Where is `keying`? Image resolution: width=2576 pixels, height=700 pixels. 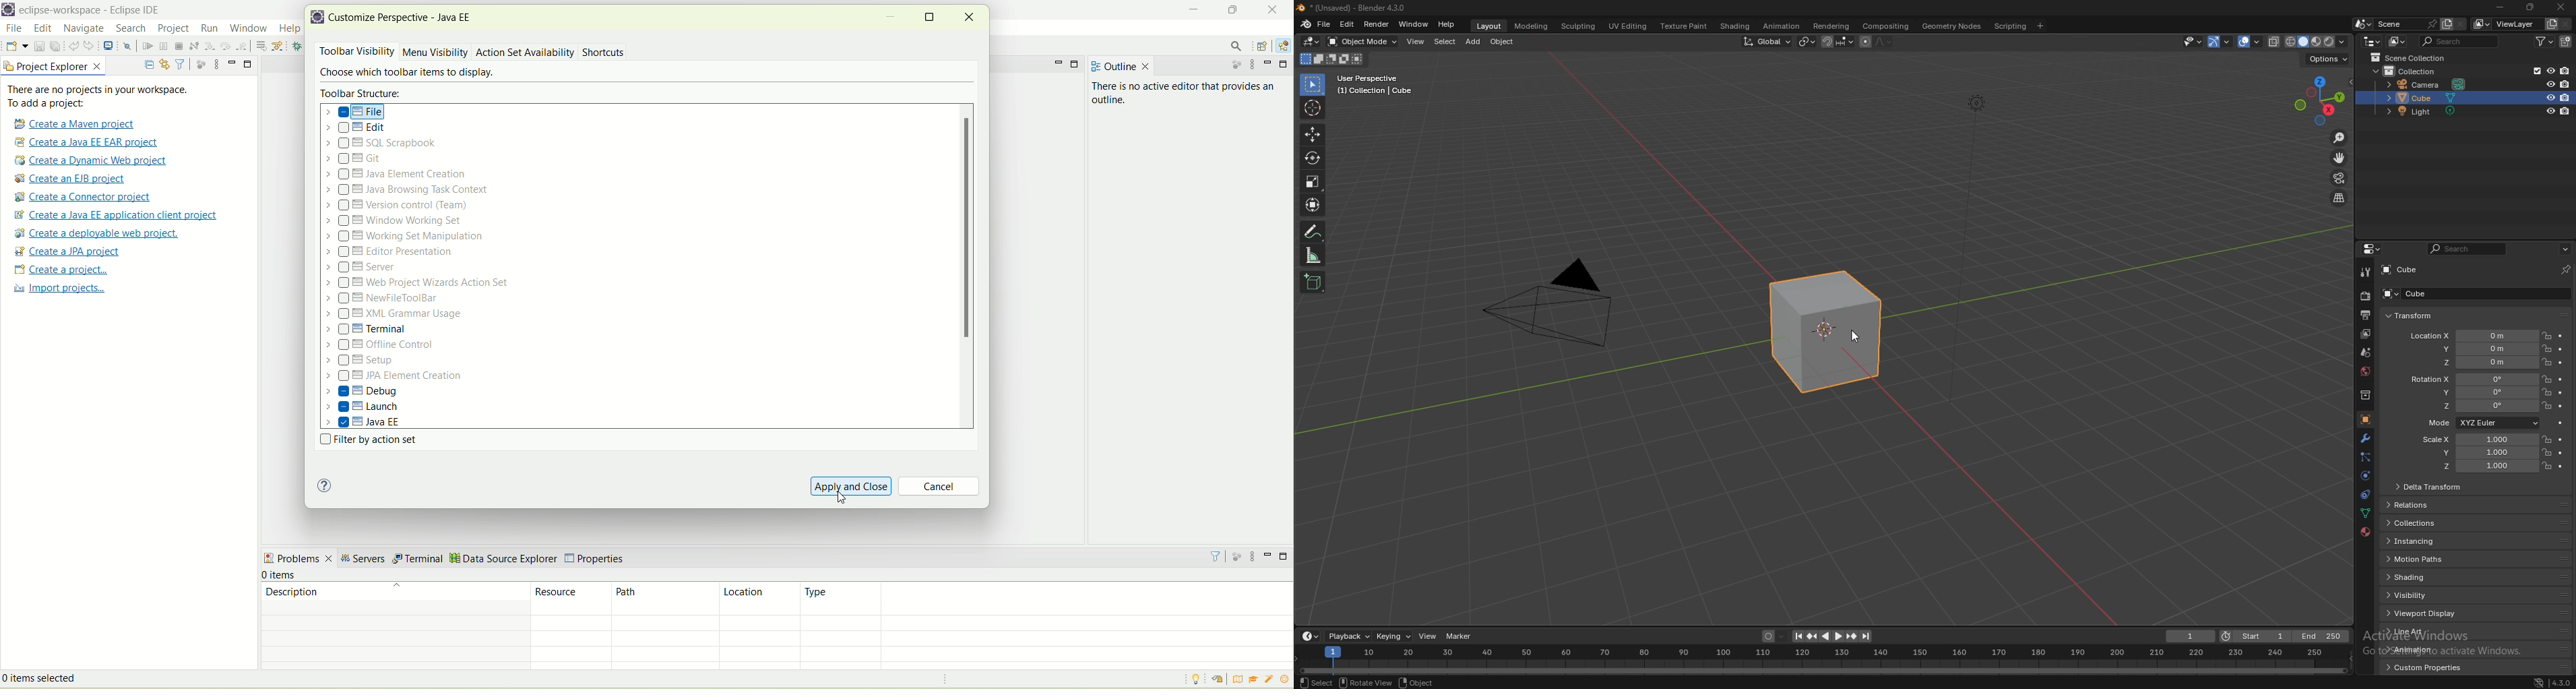
keying is located at coordinates (1393, 636).